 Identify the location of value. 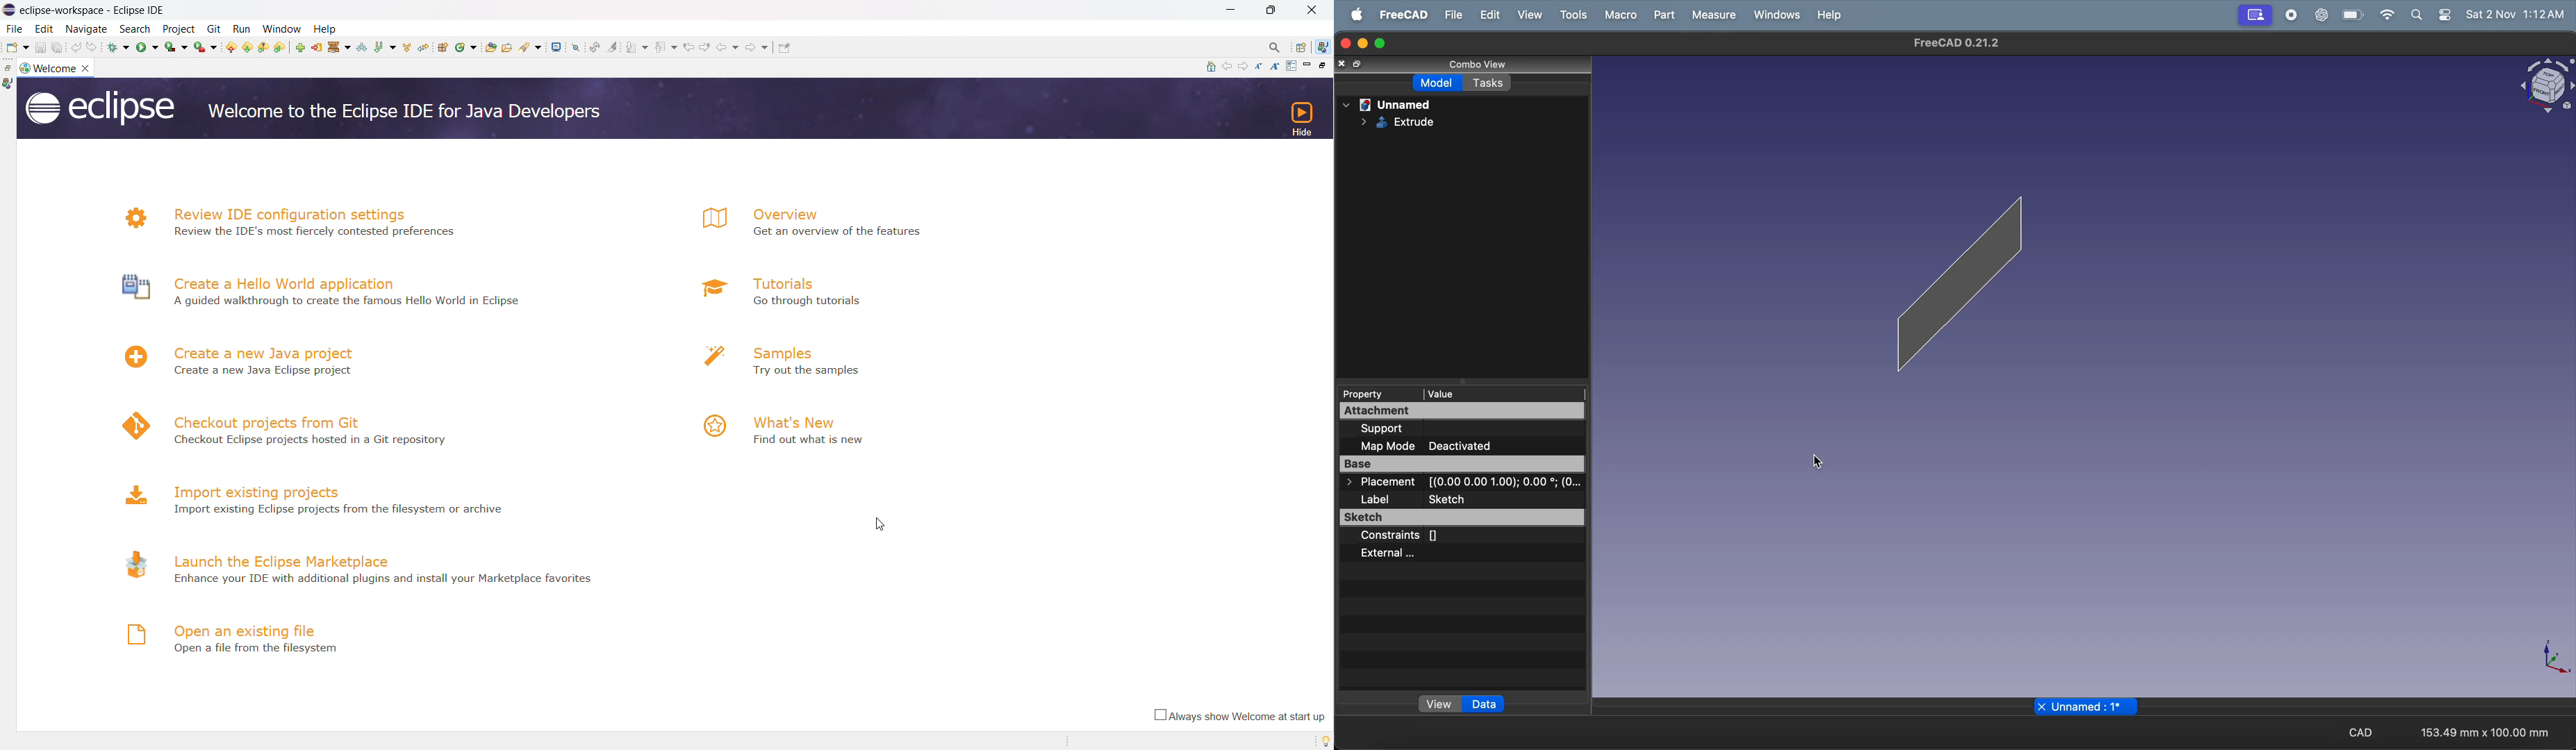
(1504, 394).